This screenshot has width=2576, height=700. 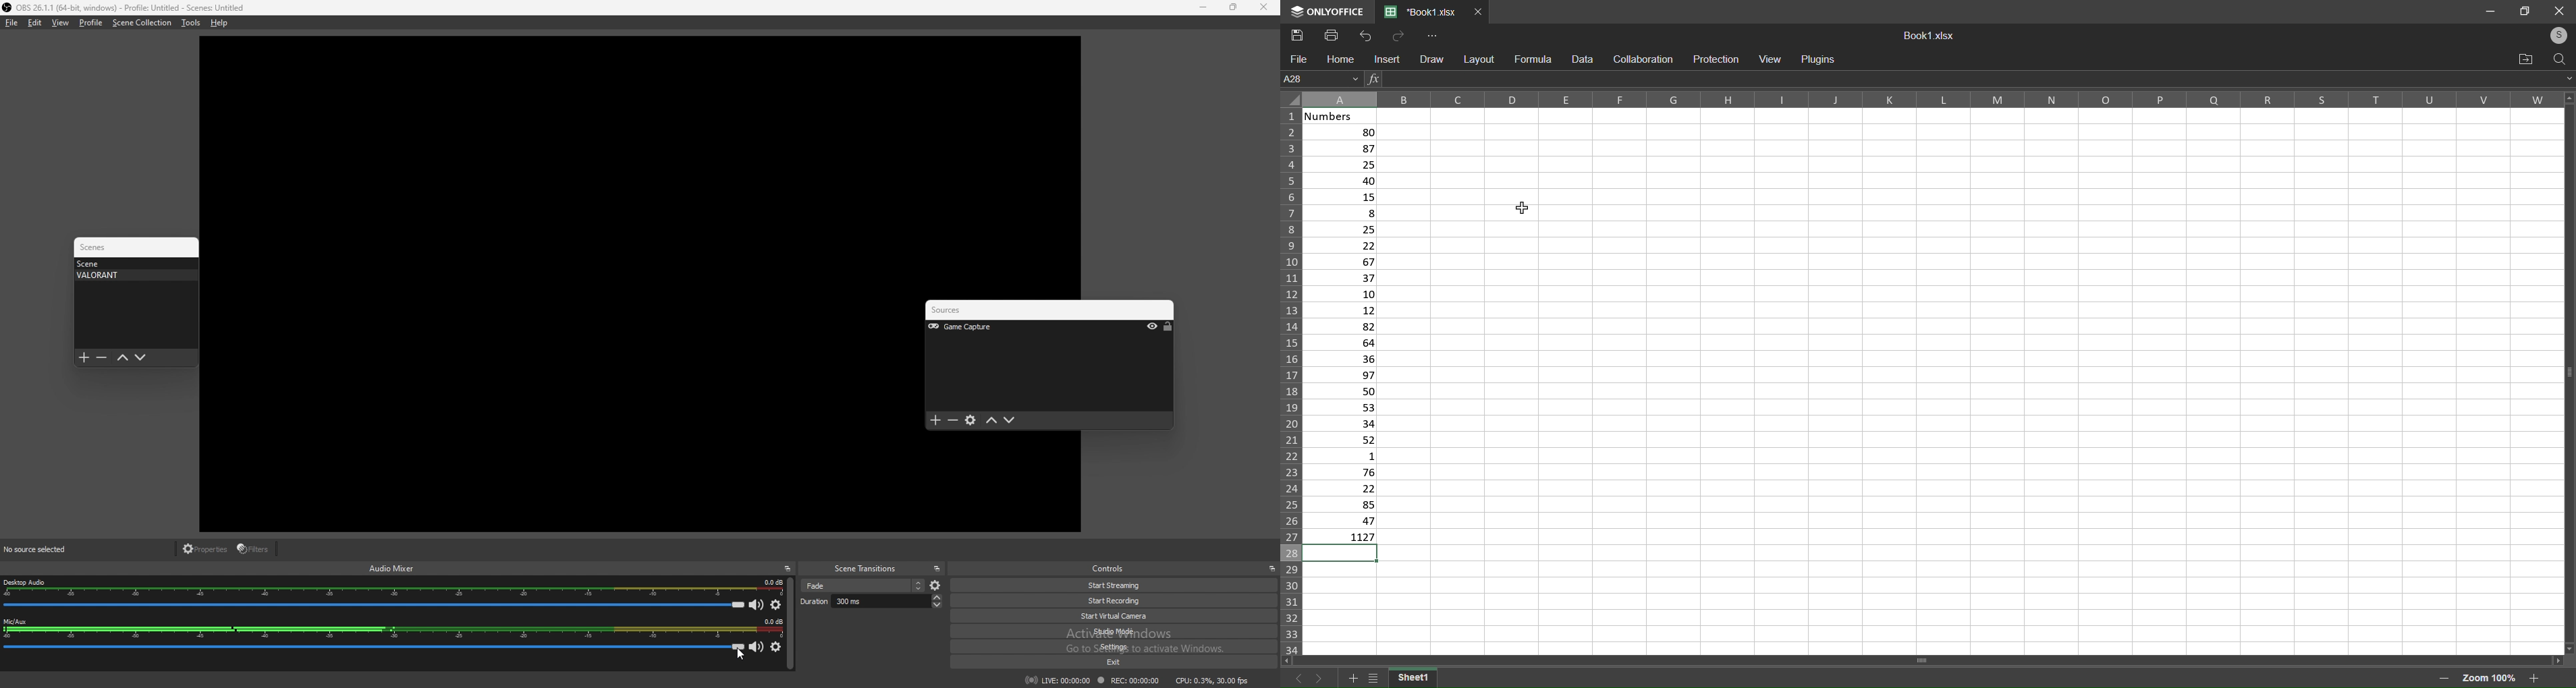 What do you see at coordinates (1121, 616) in the screenshot?
I see `start virtual camera` at bounding box center [1121, 616].